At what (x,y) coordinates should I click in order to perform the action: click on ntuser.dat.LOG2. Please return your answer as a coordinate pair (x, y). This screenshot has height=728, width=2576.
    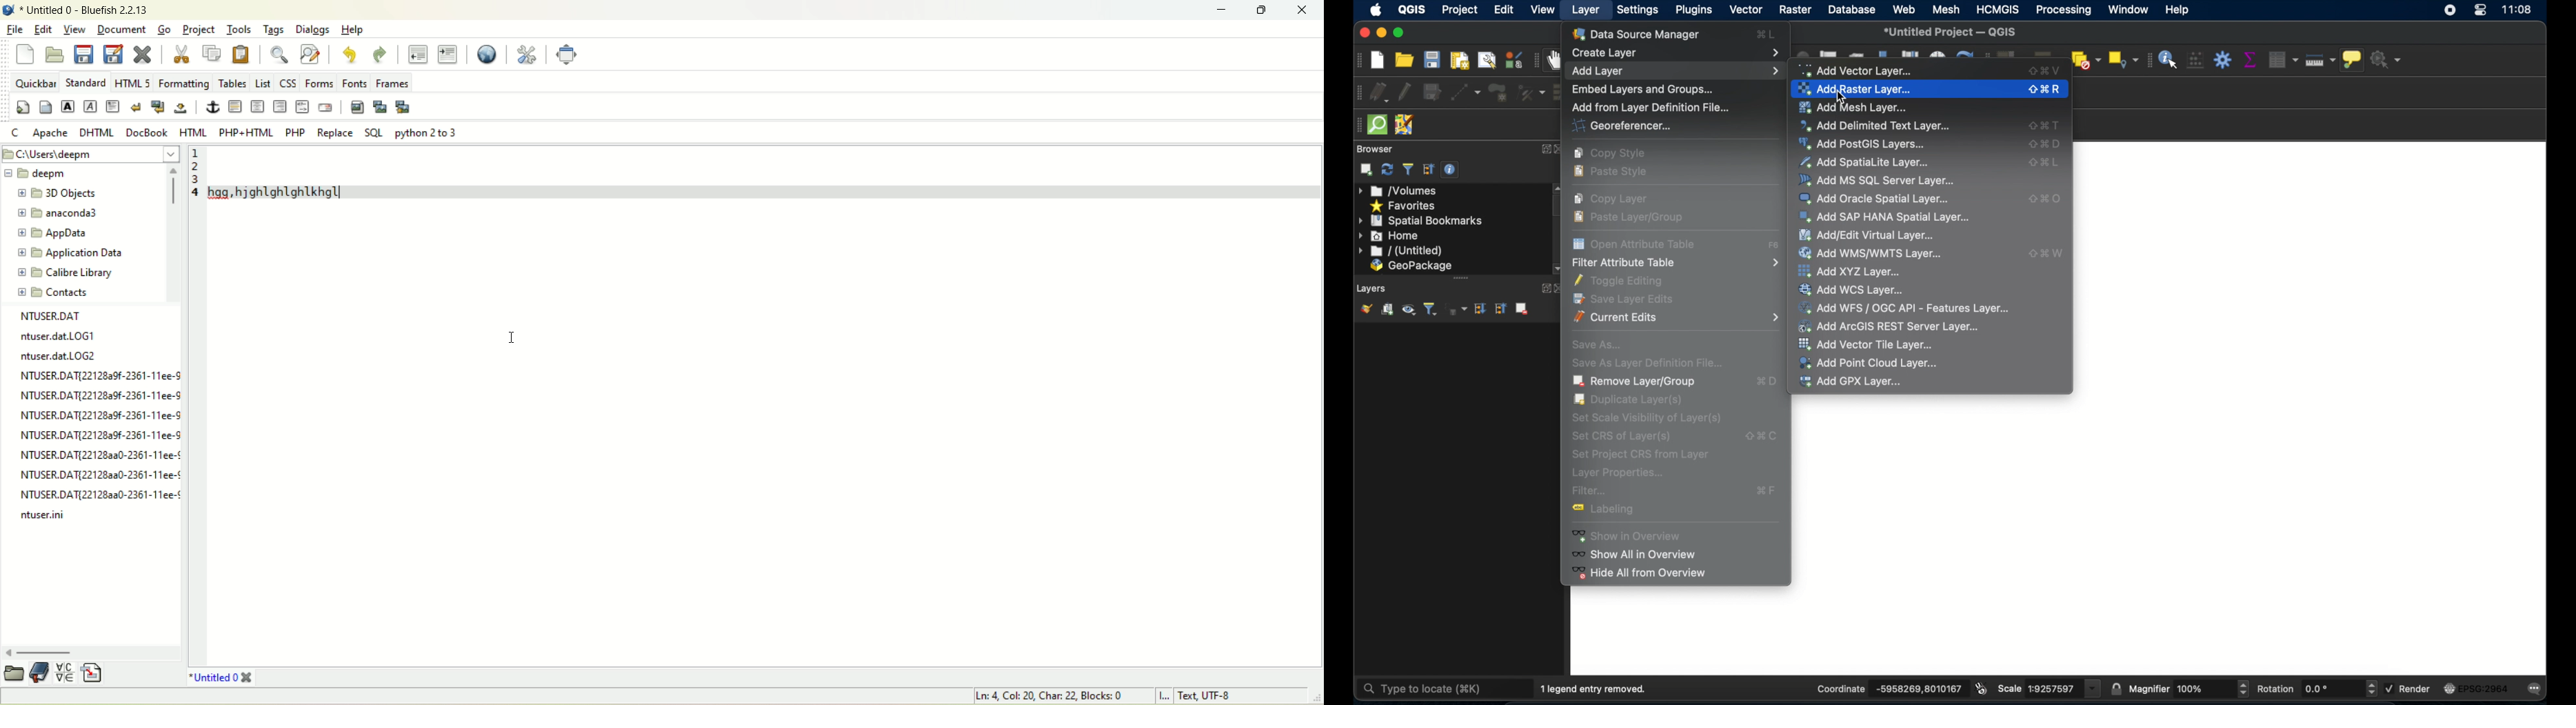
    Looking at the image, I should click on (57, 354).